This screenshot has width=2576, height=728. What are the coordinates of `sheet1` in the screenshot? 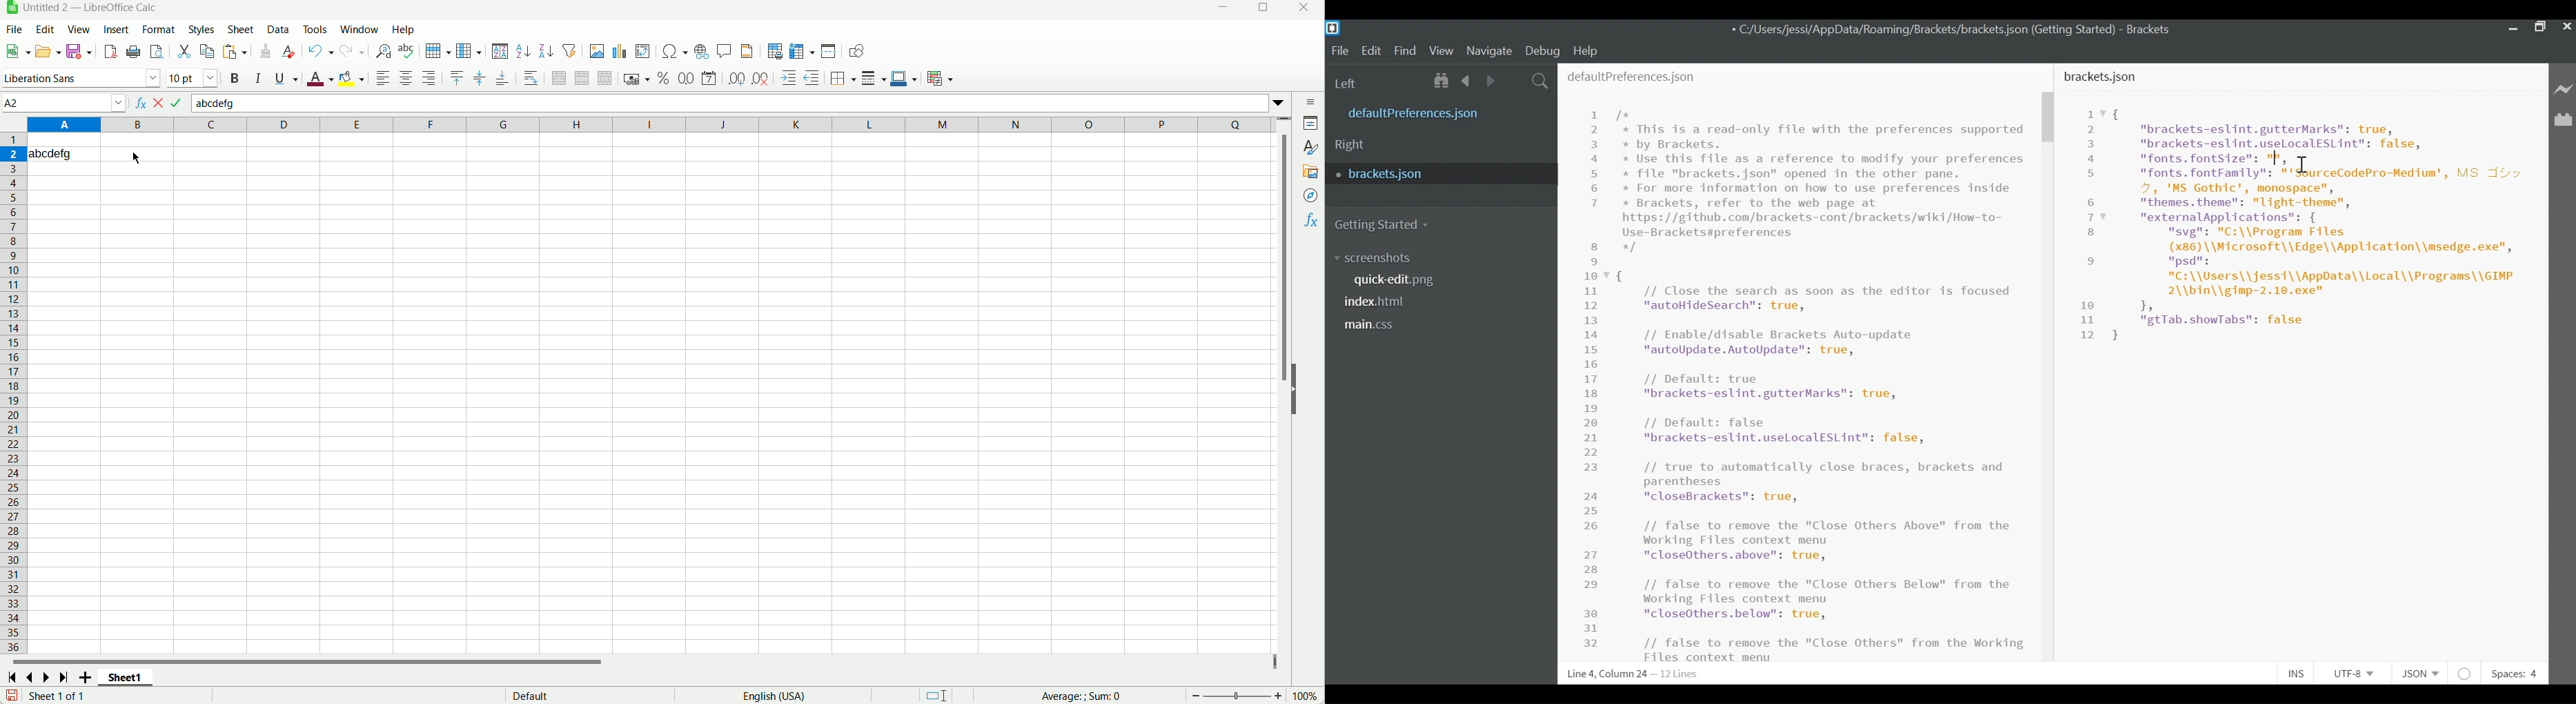 It's located at (123, 678).